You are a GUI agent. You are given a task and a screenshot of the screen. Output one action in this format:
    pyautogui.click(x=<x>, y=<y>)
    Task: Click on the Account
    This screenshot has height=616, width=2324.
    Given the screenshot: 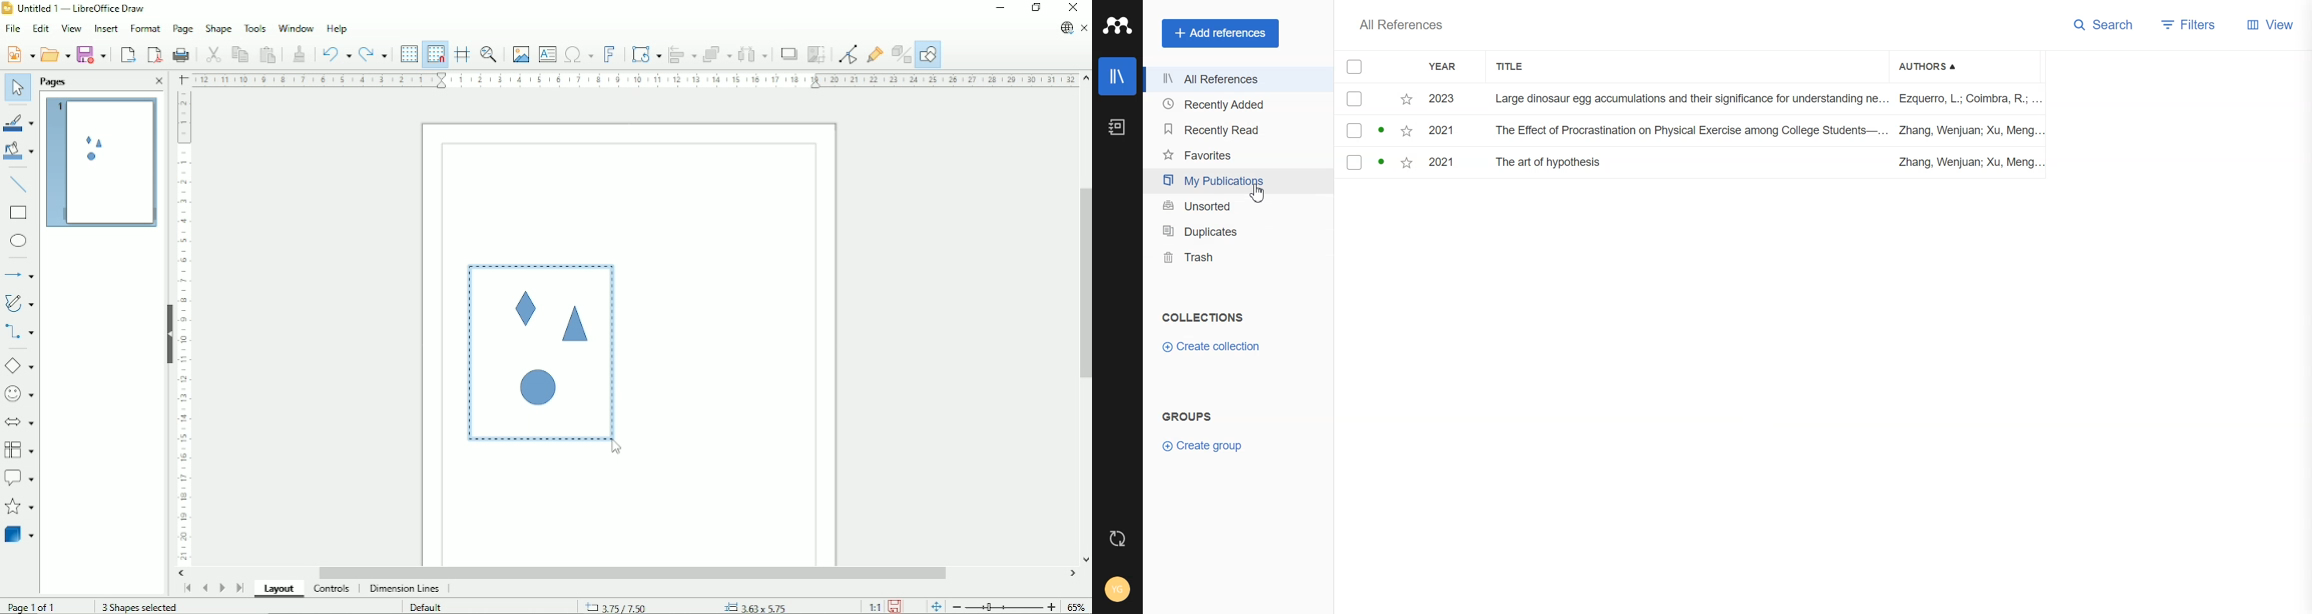 What is the action you would take?
    pyautogui.click(x=1116, y=589)
    